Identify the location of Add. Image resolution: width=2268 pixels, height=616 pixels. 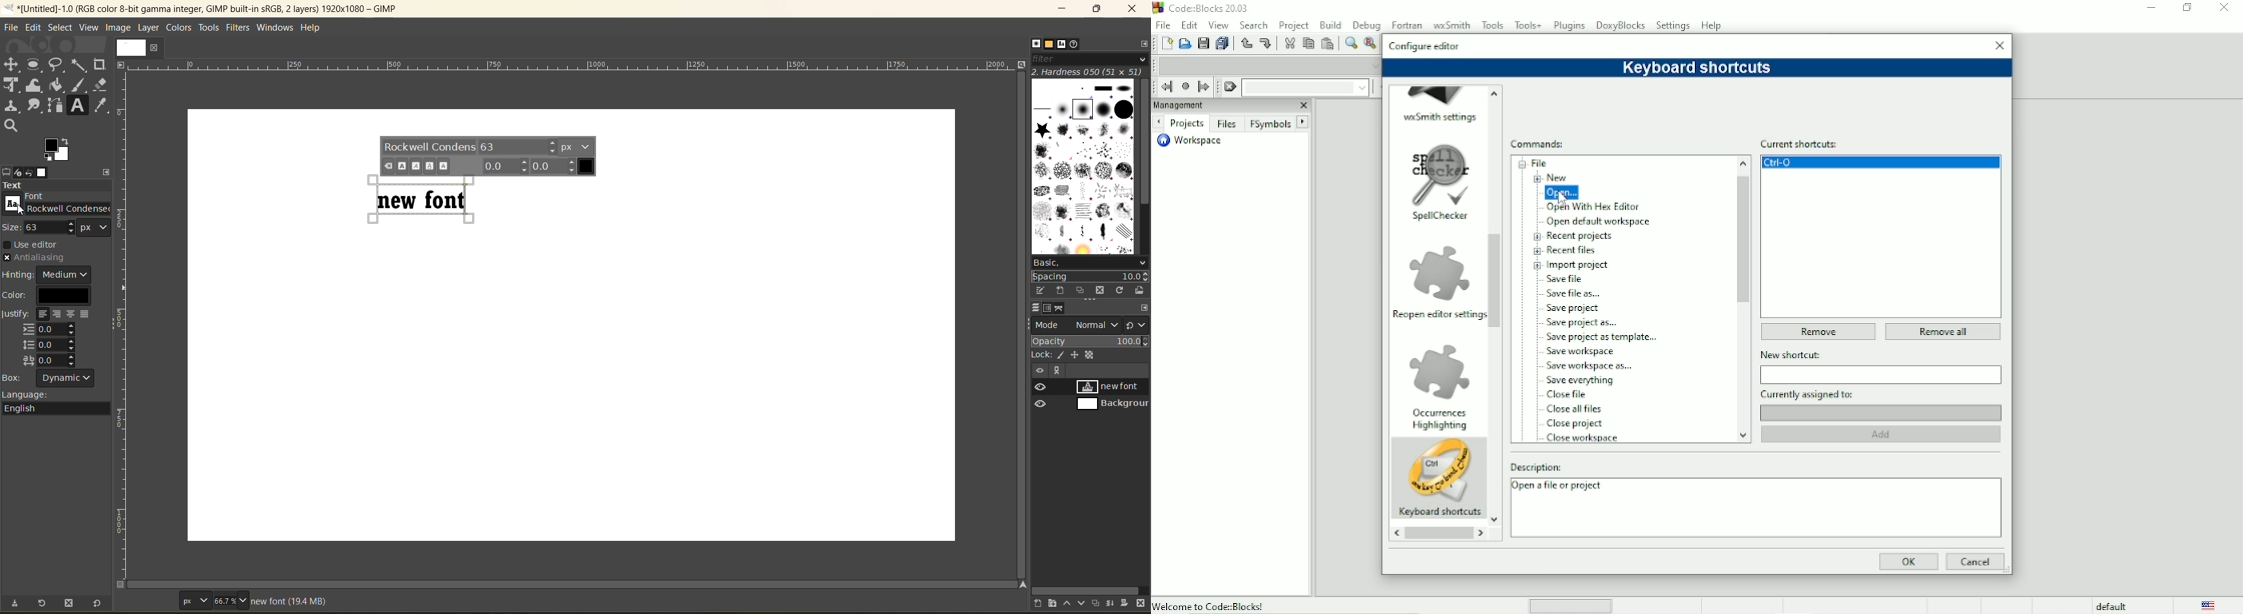
(1884, 434).